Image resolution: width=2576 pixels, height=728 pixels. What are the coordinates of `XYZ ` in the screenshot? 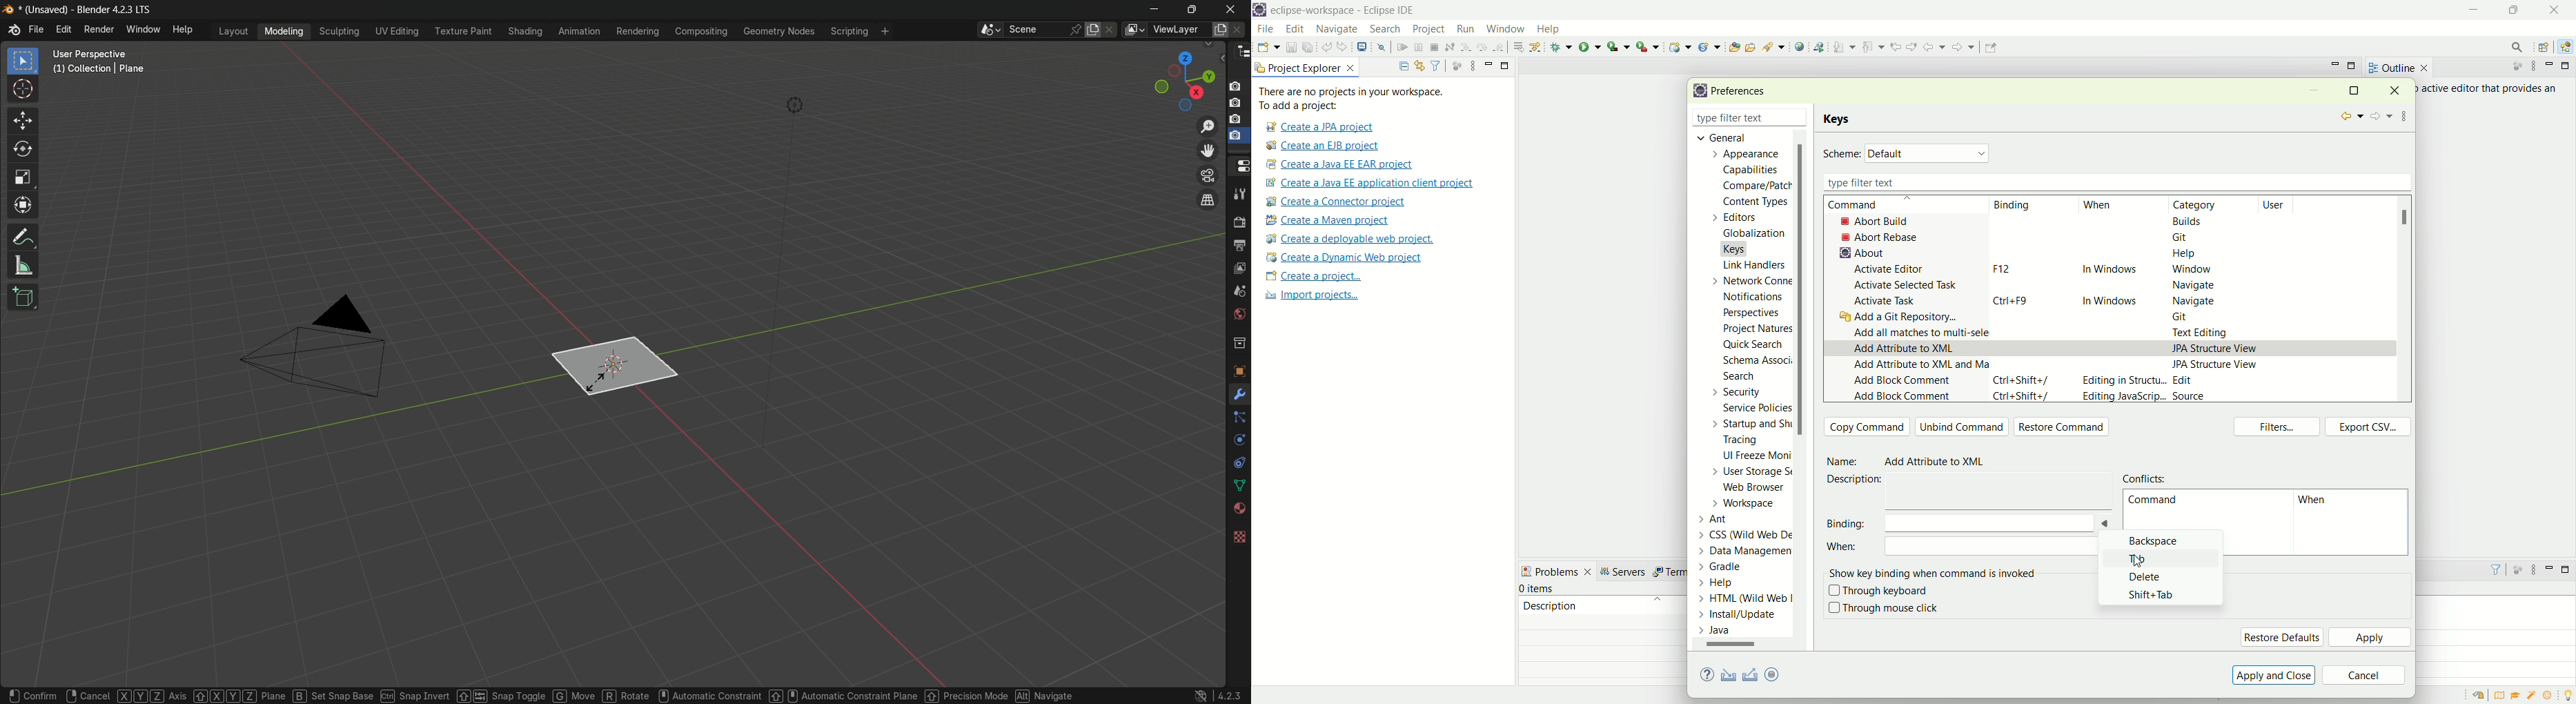 It's located at (223, 692).